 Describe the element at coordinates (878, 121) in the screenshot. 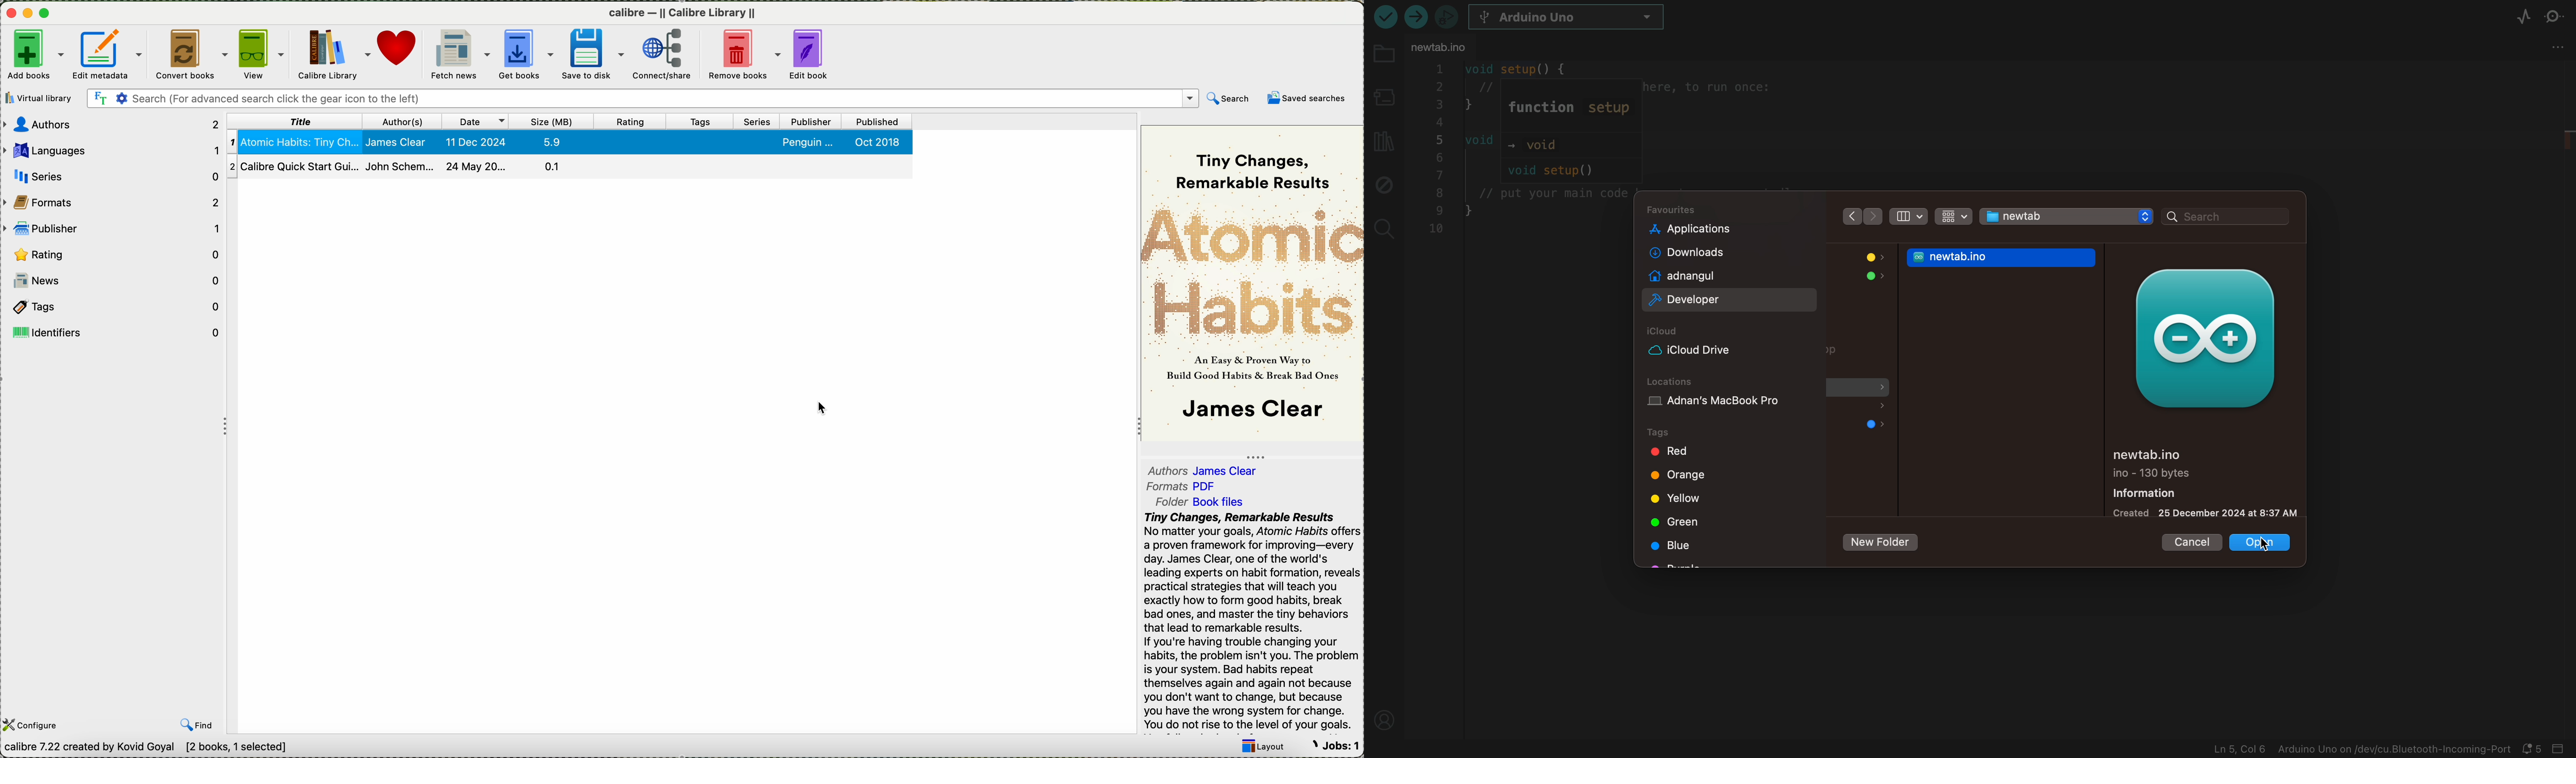

I see `published` at that location.